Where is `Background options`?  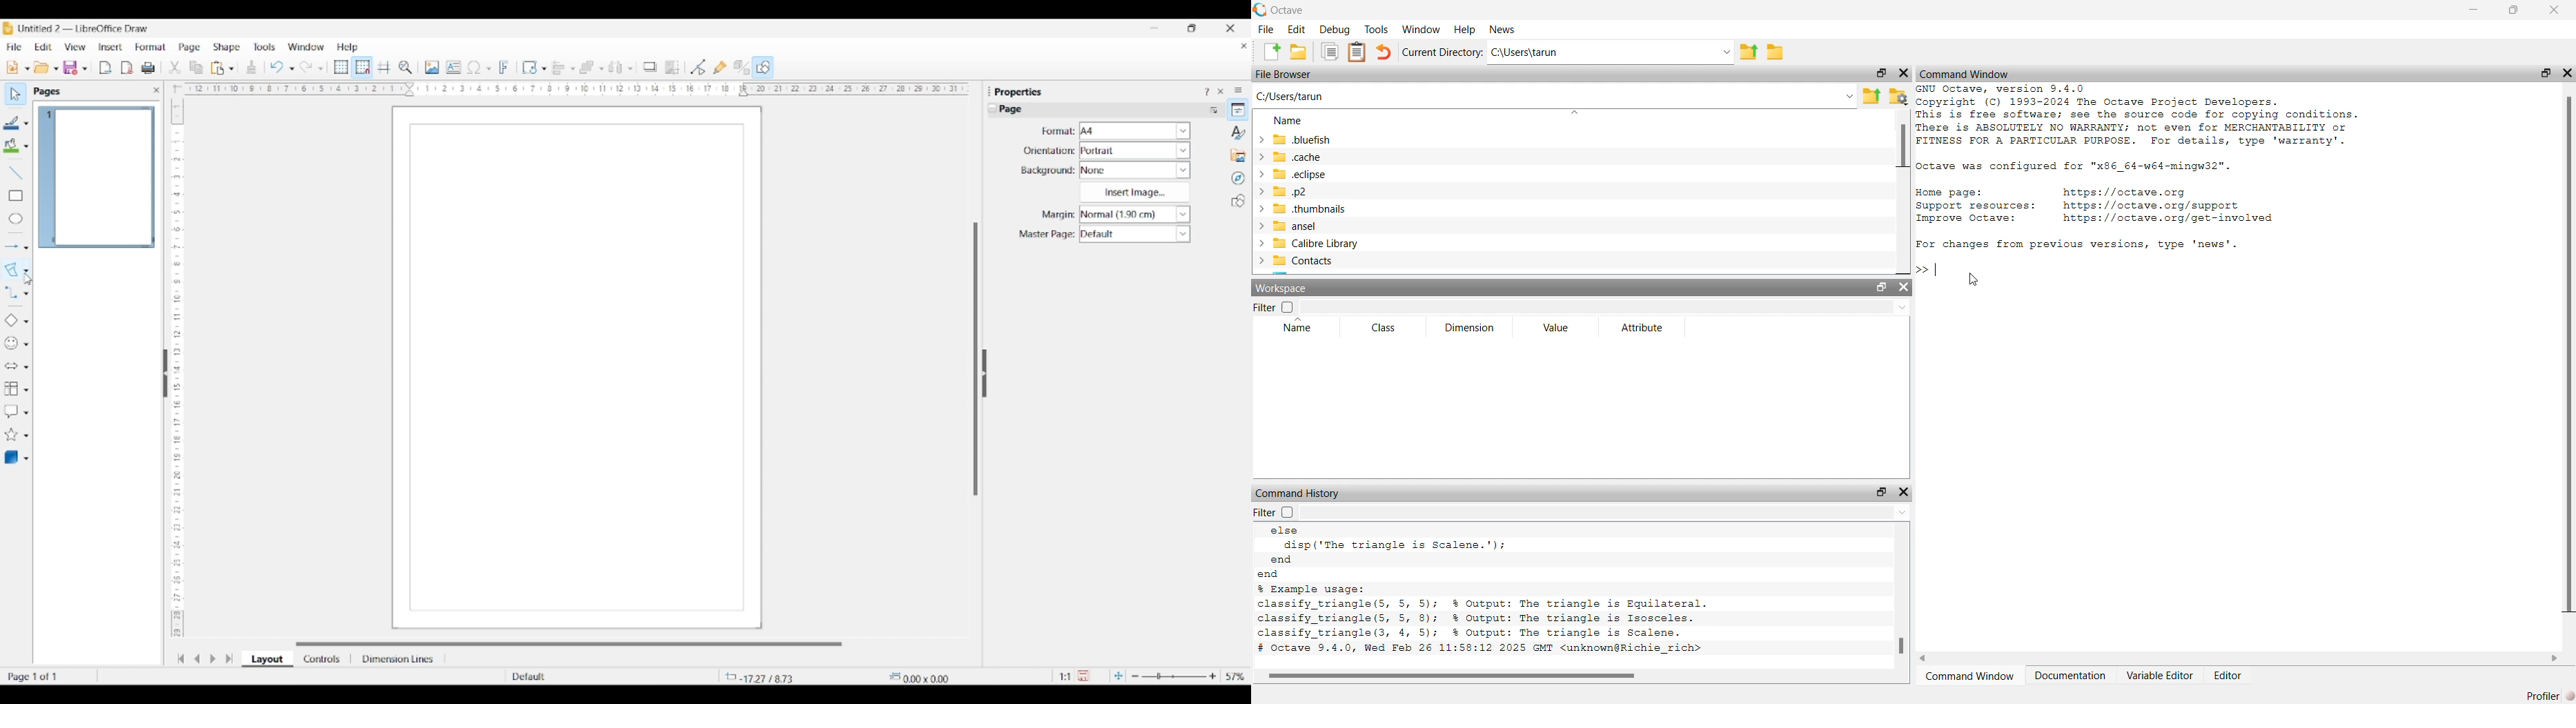
Background options is located at coordinates (1135, 170).